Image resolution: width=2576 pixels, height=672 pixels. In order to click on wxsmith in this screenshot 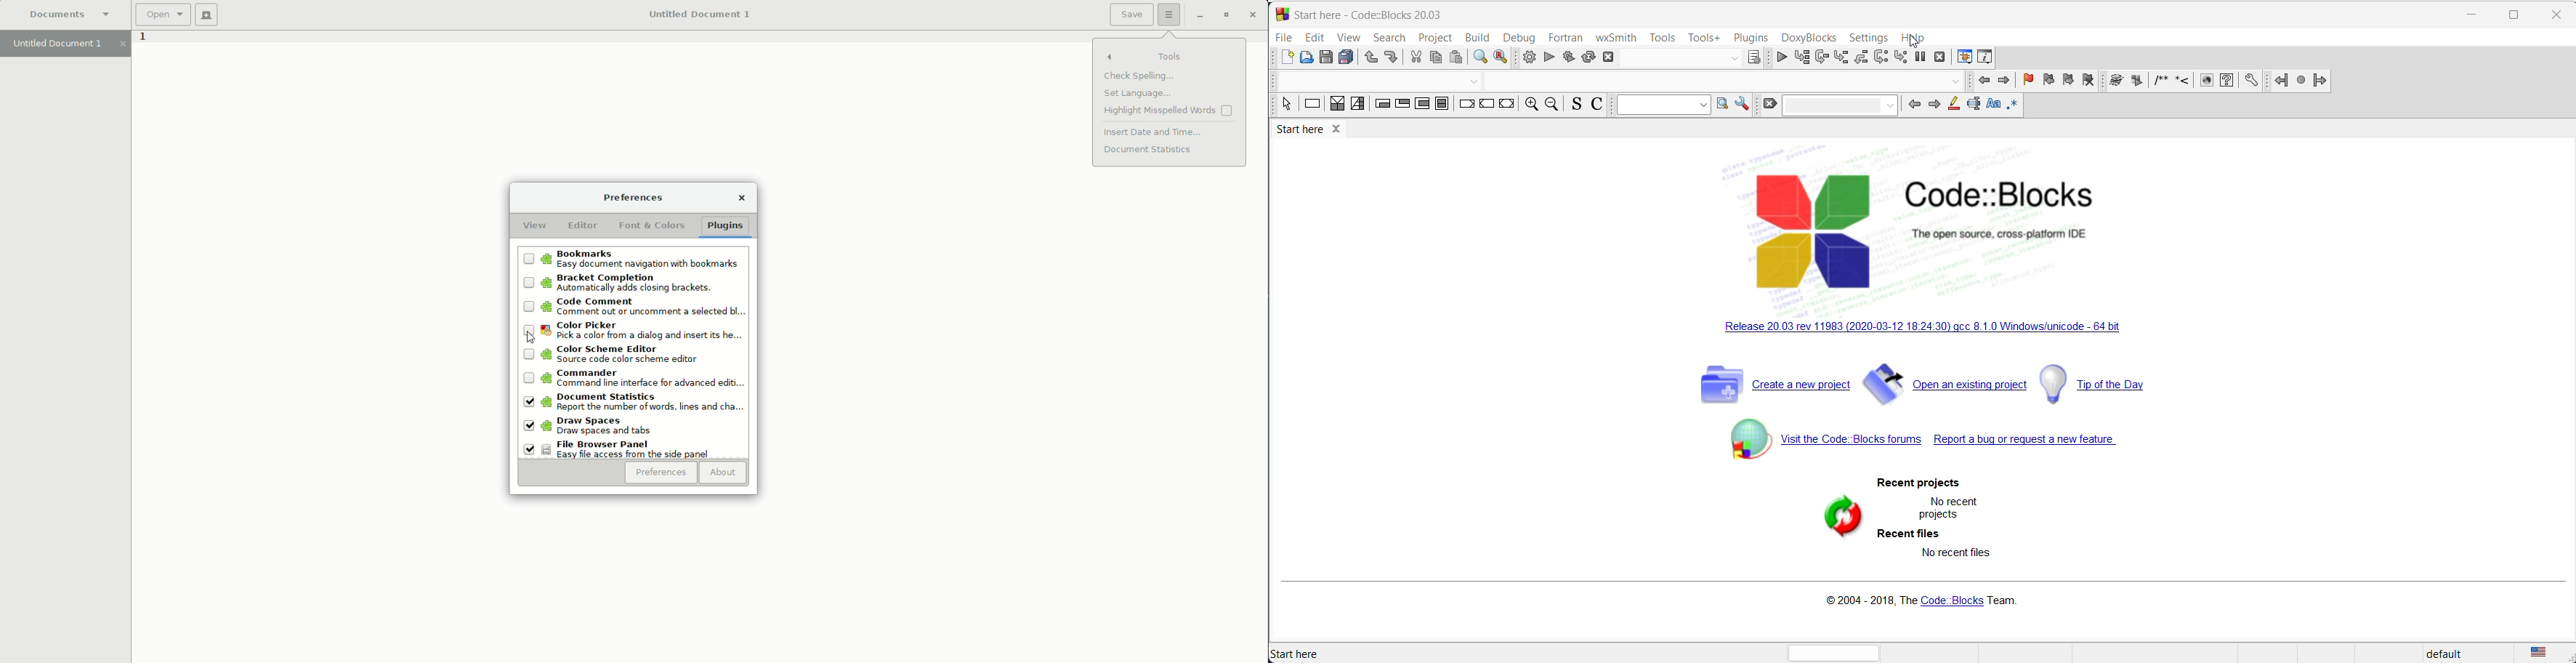, I will do `click(1614, 37)`.